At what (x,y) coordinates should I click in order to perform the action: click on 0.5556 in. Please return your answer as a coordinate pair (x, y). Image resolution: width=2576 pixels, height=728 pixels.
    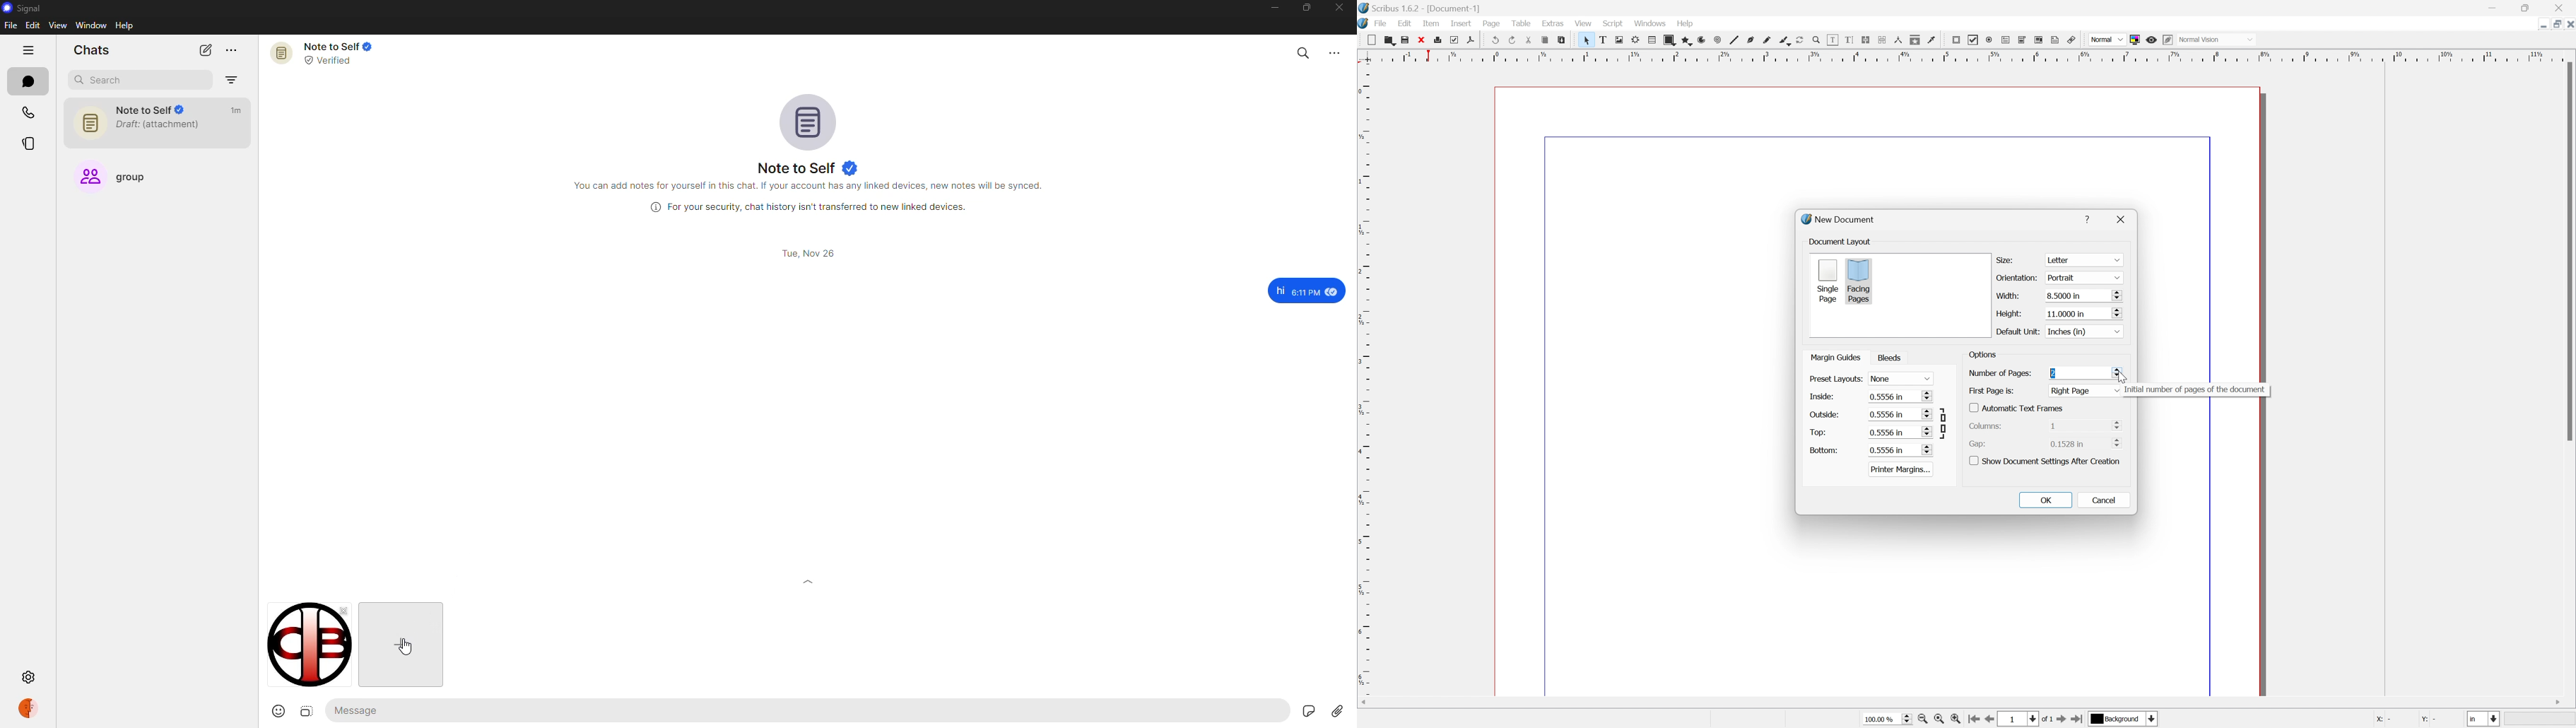
    Looking at the image, I should click on (1900, 397).